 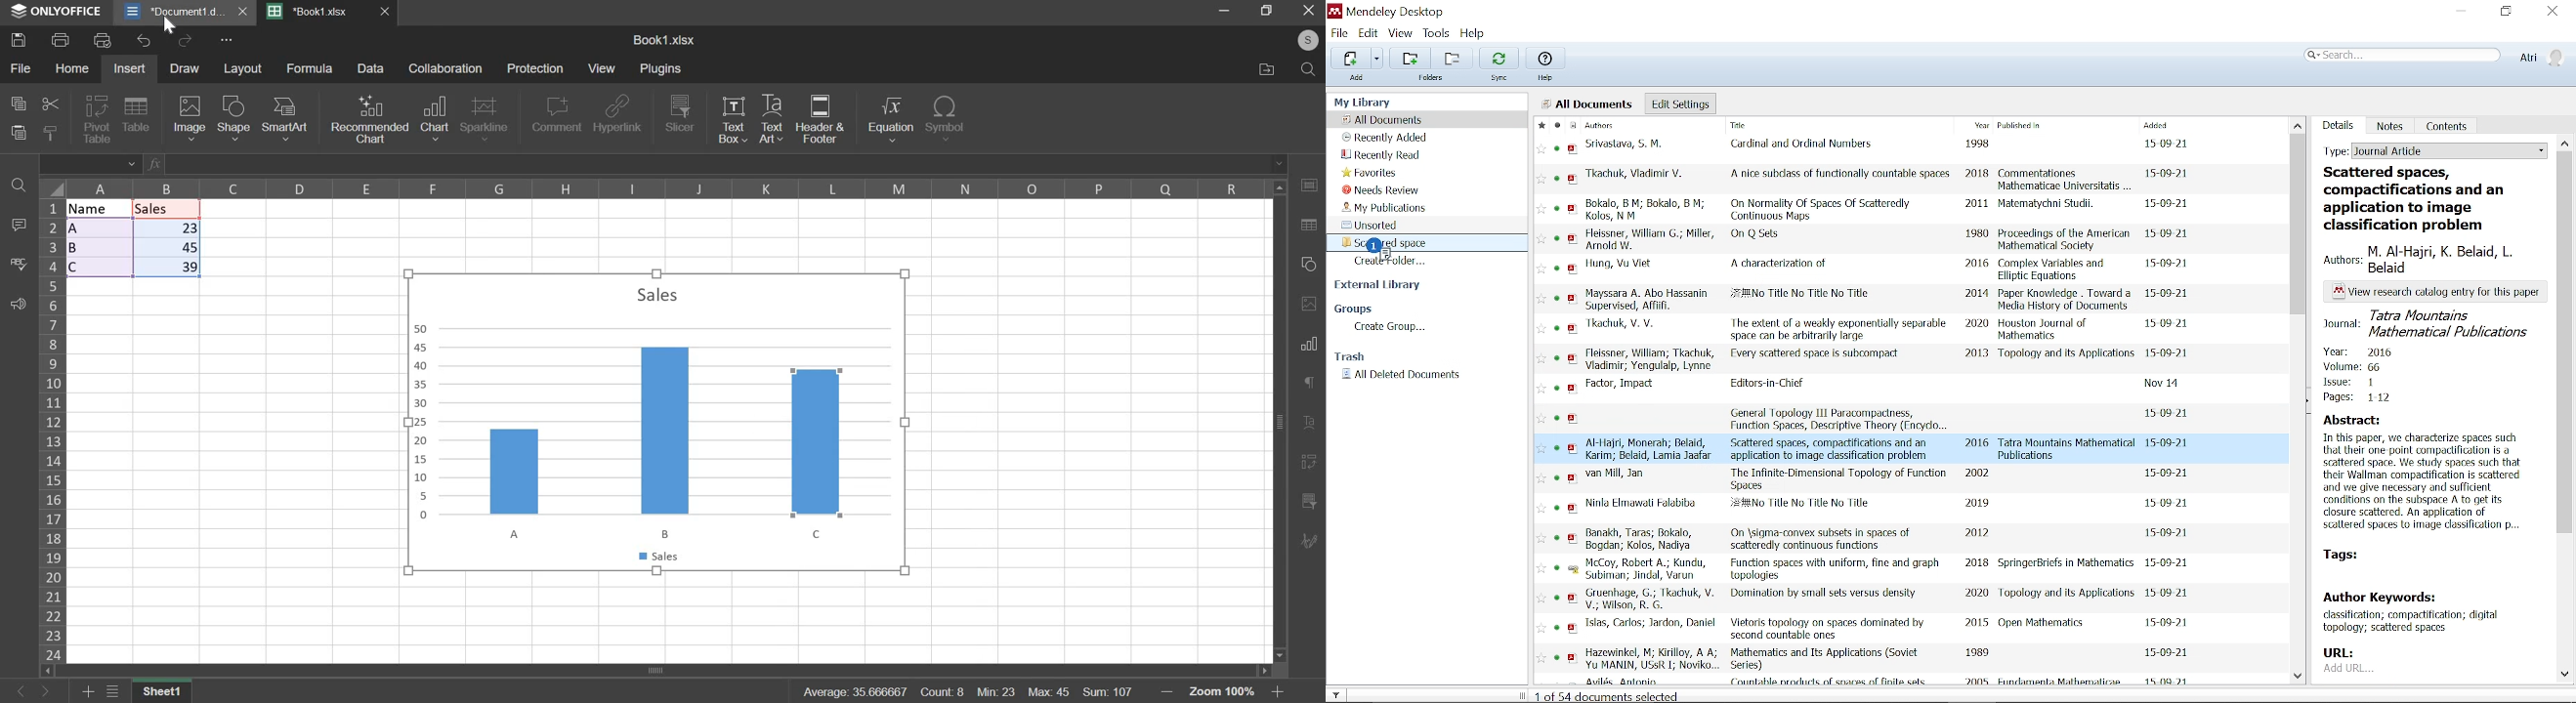 I want to click on Enter typing window, so click(x=731, y=164).